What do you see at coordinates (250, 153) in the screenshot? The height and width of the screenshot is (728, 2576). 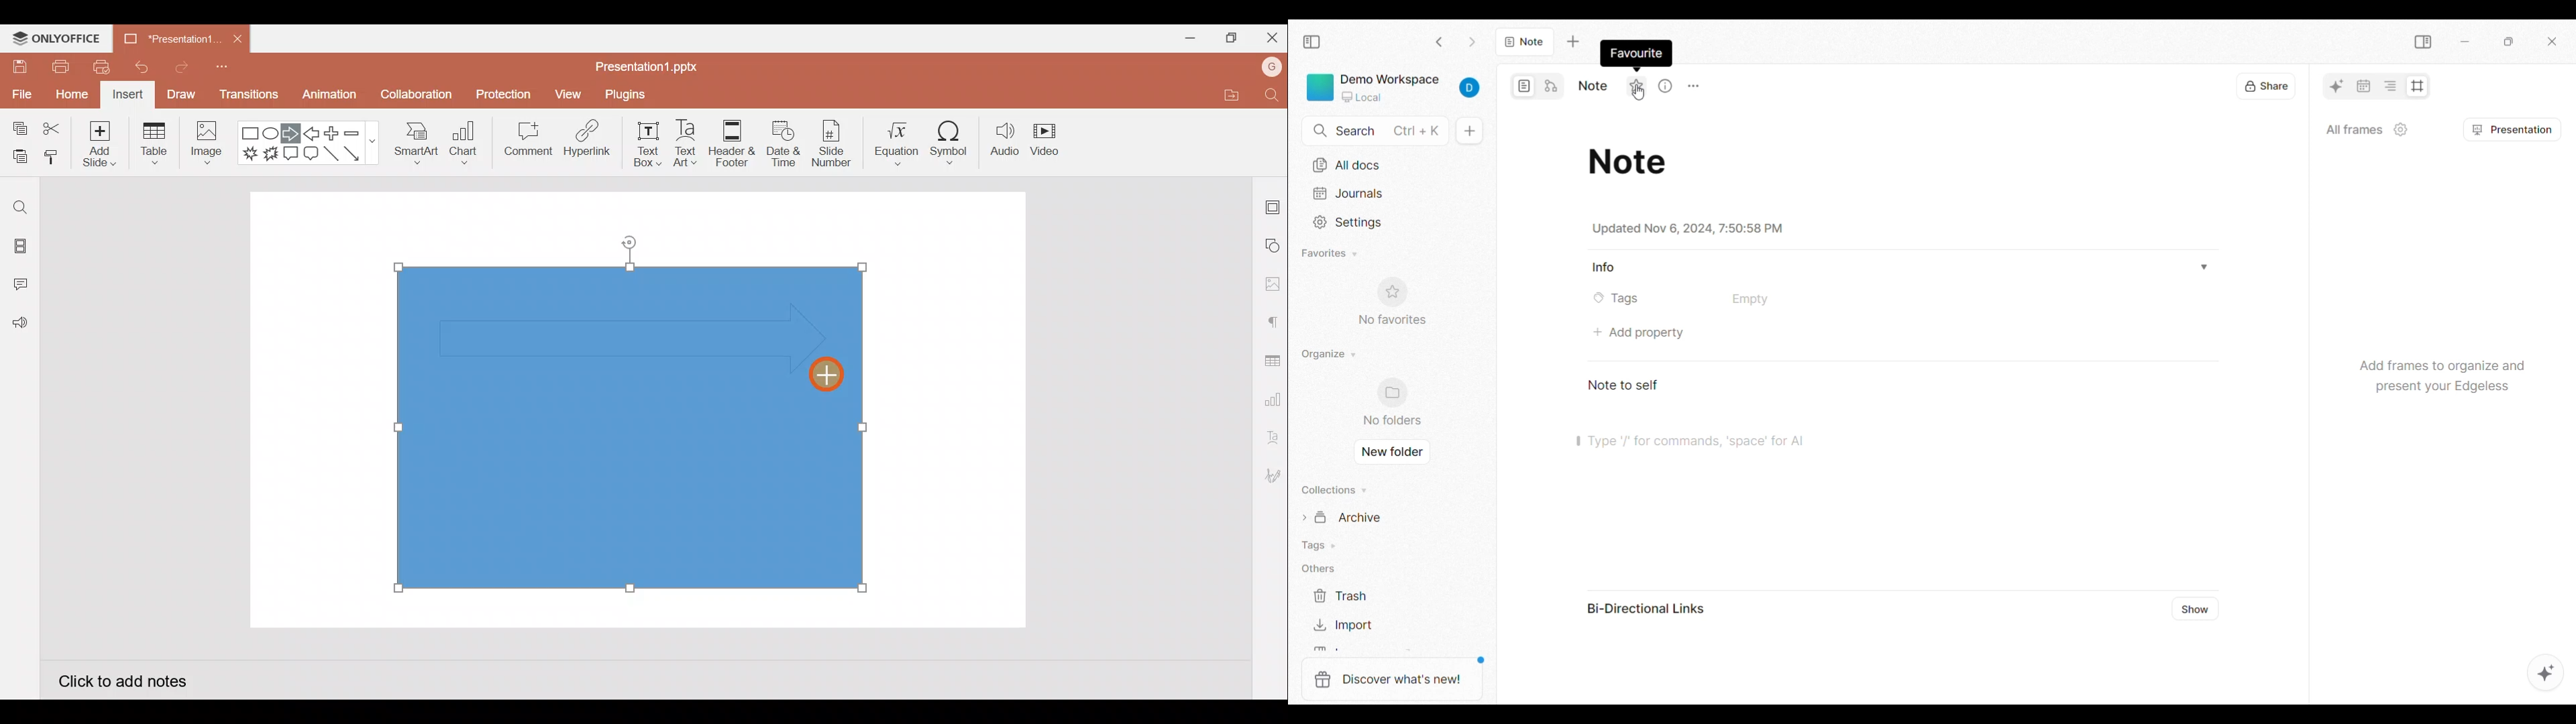 I see `Explosion 1` at bounding box center [250, 153].